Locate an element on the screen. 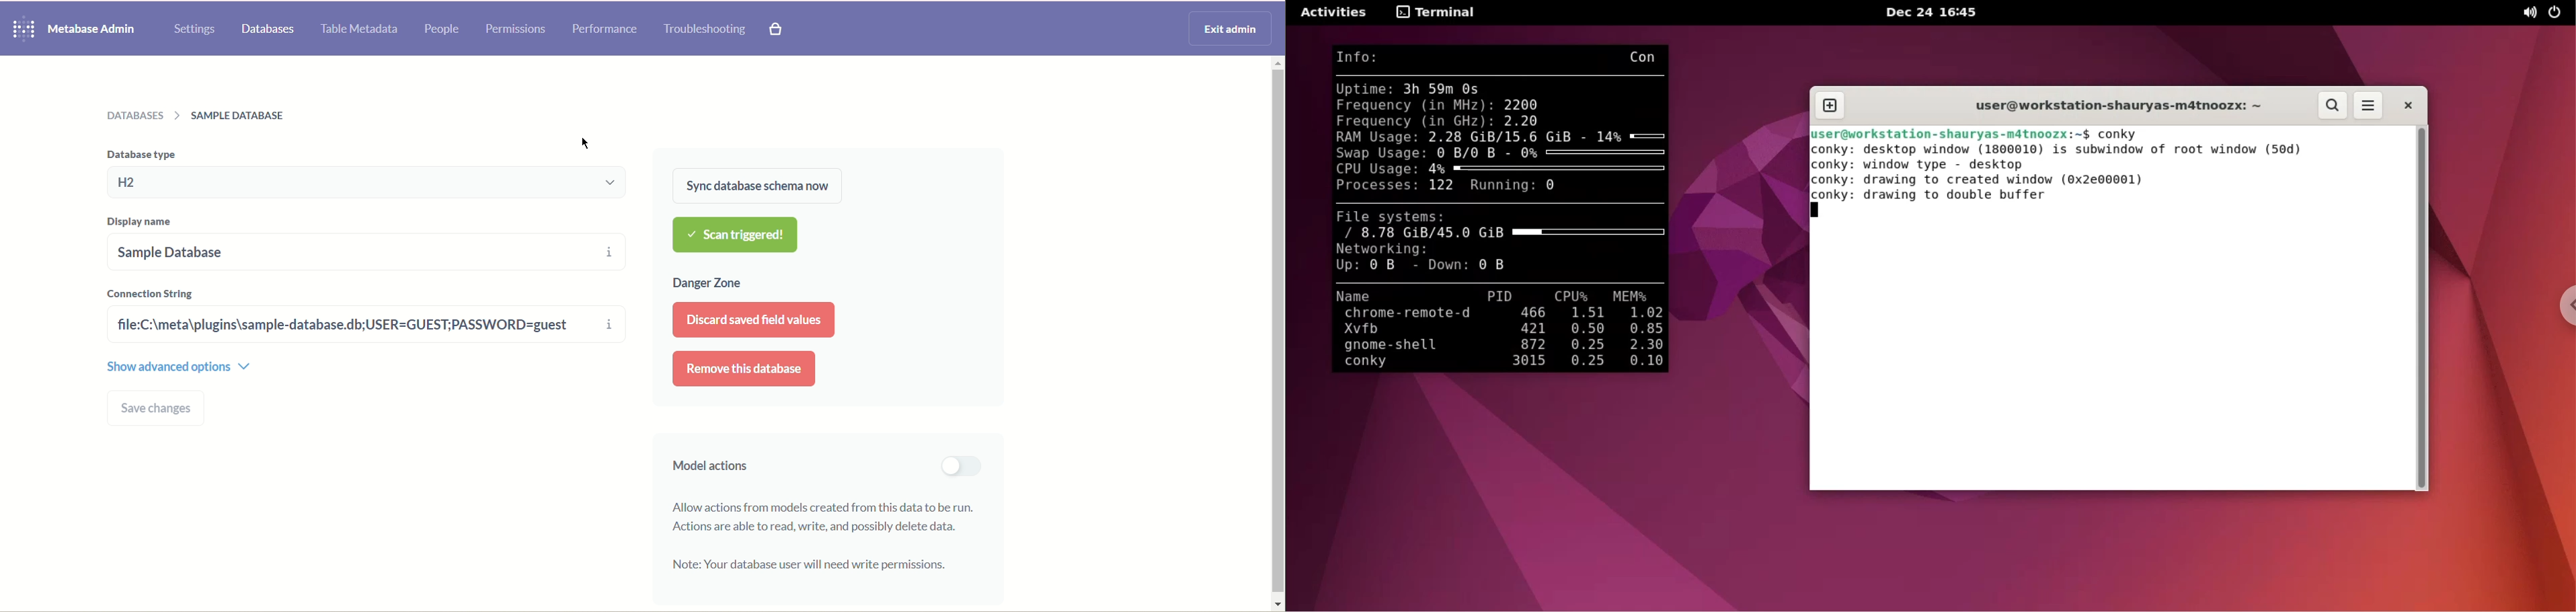  permissions is located at coordinates (515, 27).